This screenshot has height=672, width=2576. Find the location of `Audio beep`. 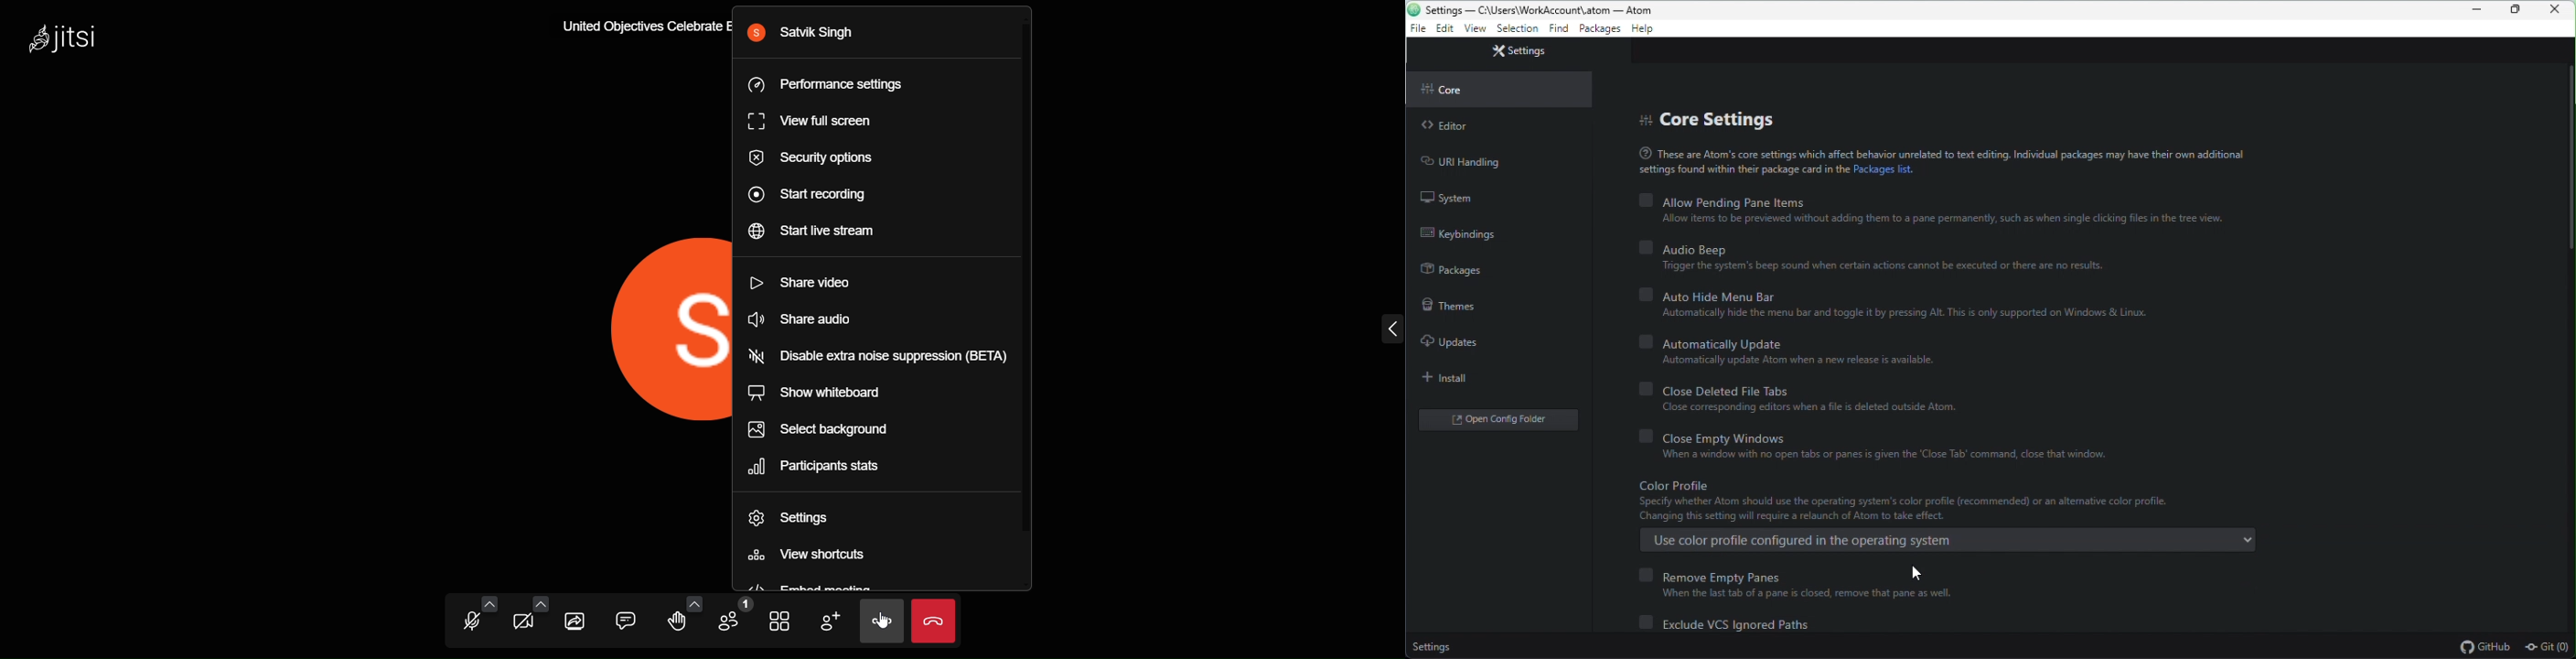

Audio beep is located at coordinates (1873, 259).